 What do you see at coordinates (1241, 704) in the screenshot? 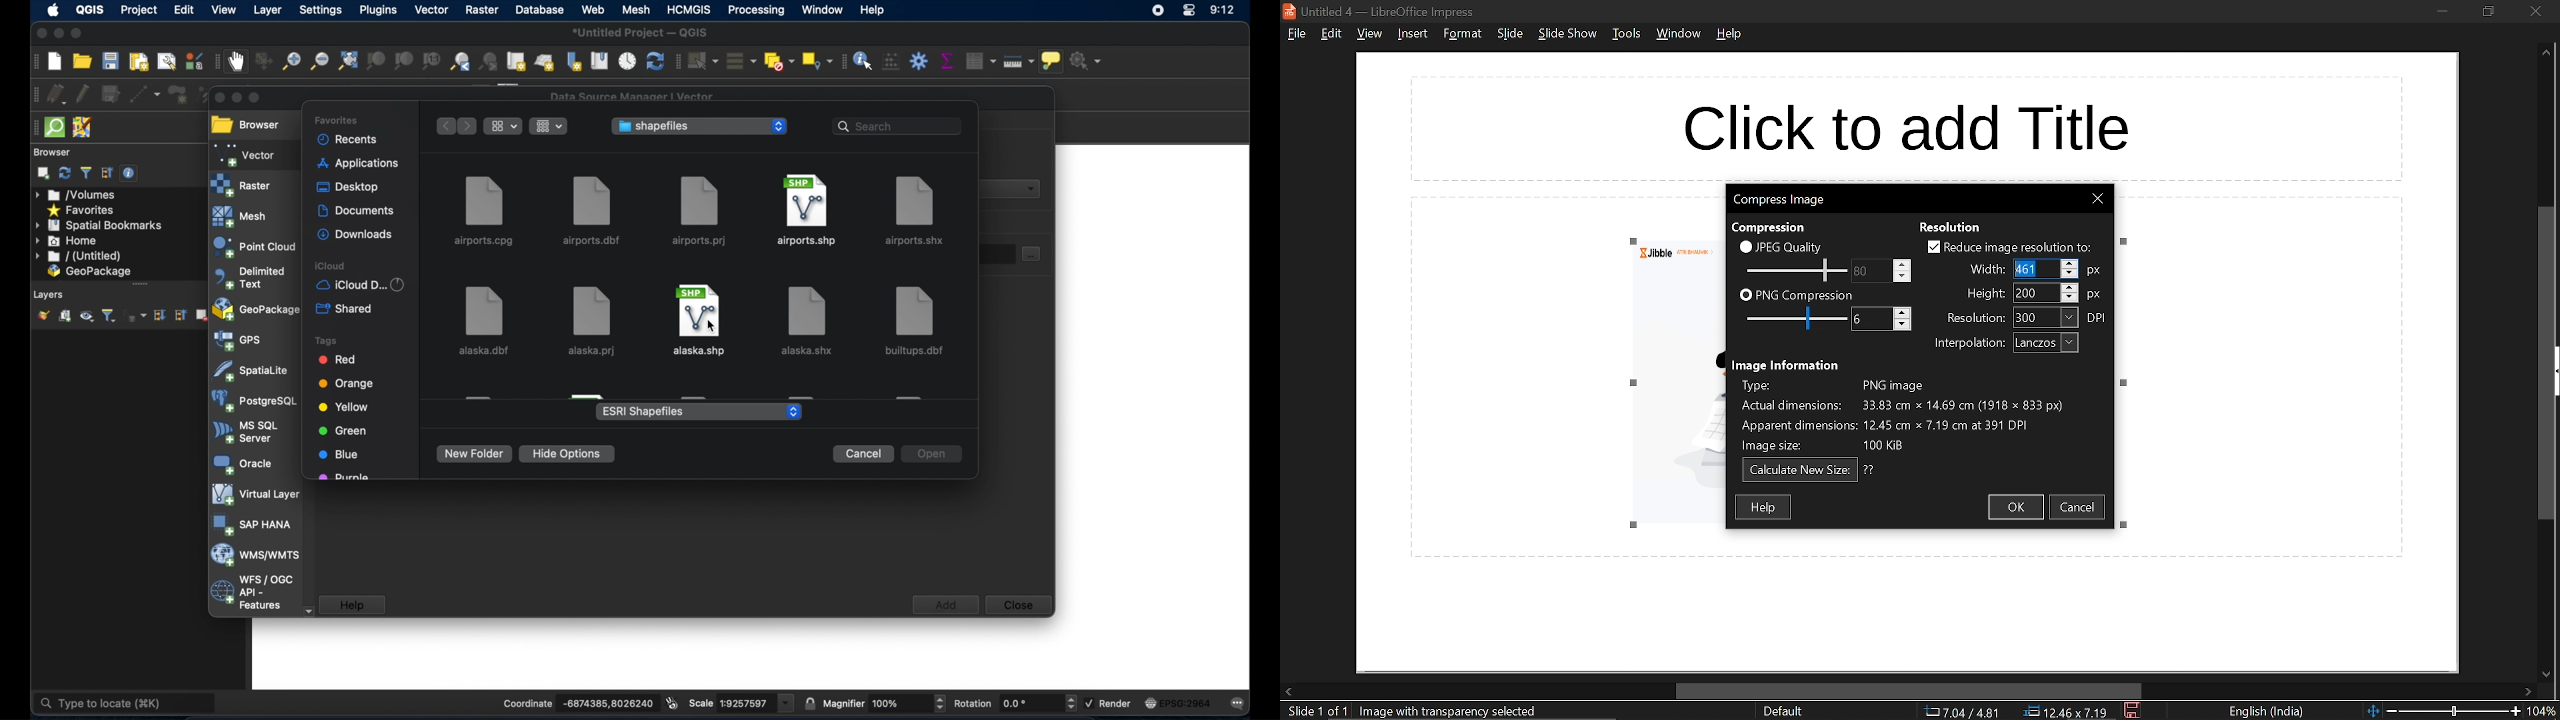
I see `messages` at bounding box center [1241, 704].